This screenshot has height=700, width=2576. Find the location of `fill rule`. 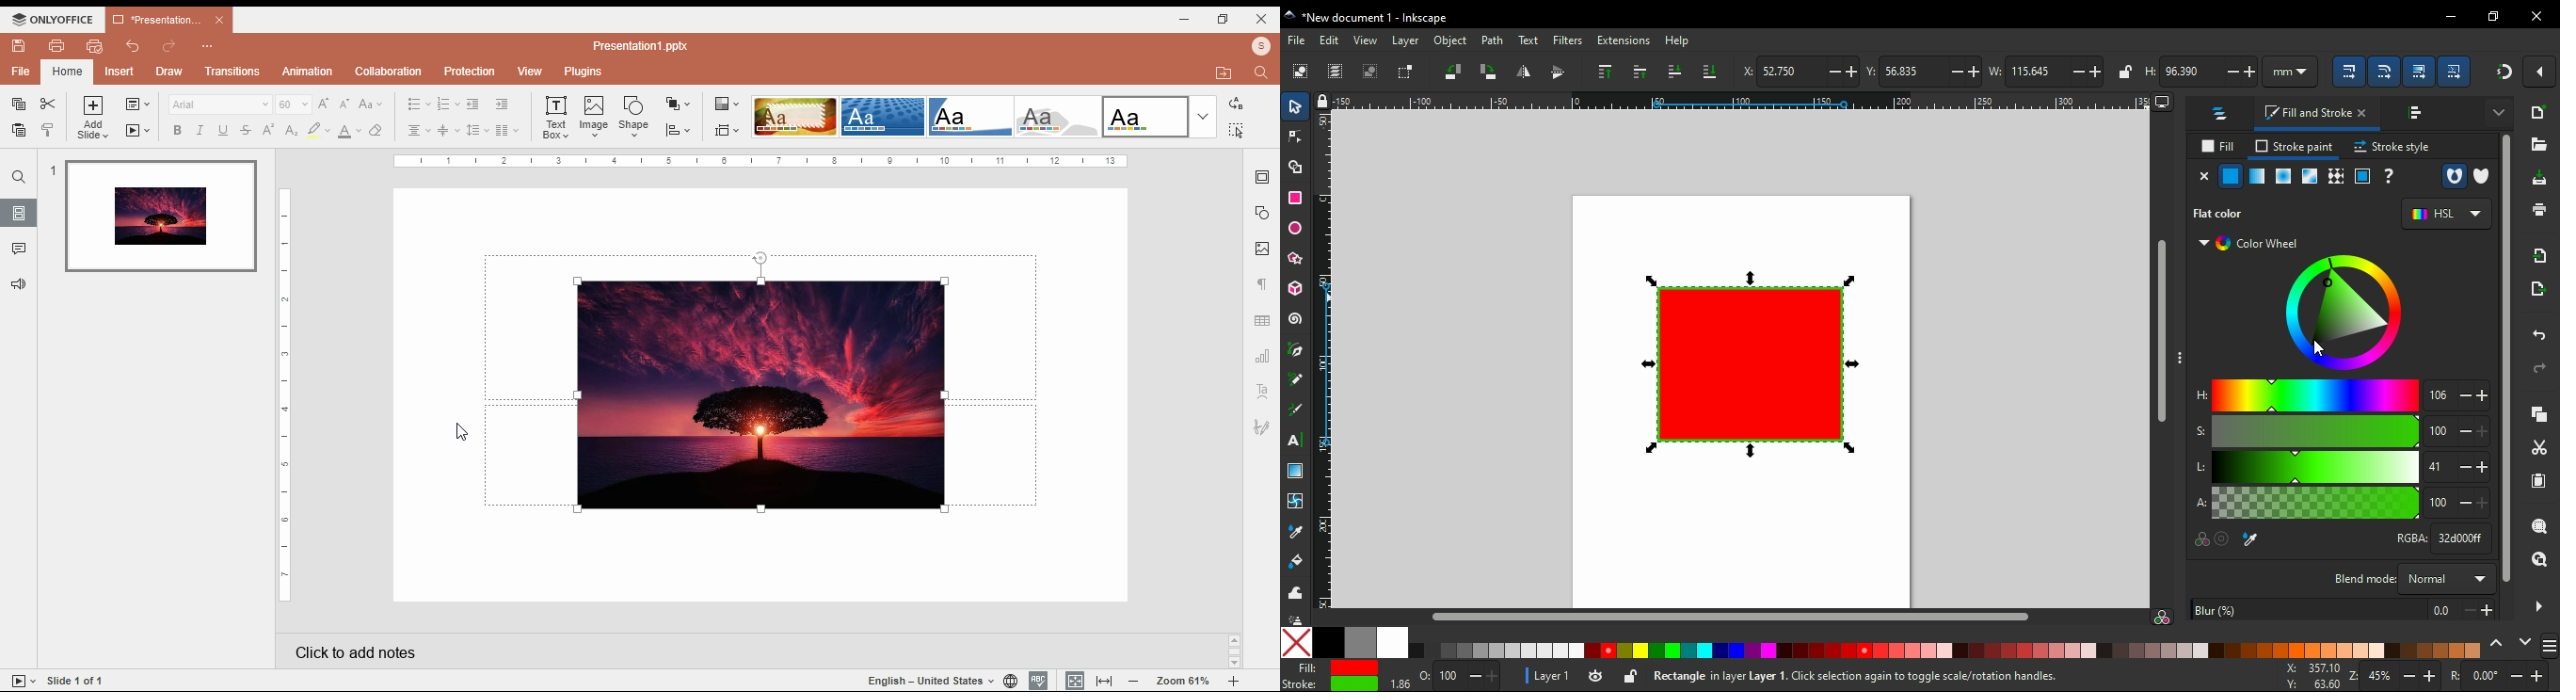

fill rule is located at coordinates (2480, 177).